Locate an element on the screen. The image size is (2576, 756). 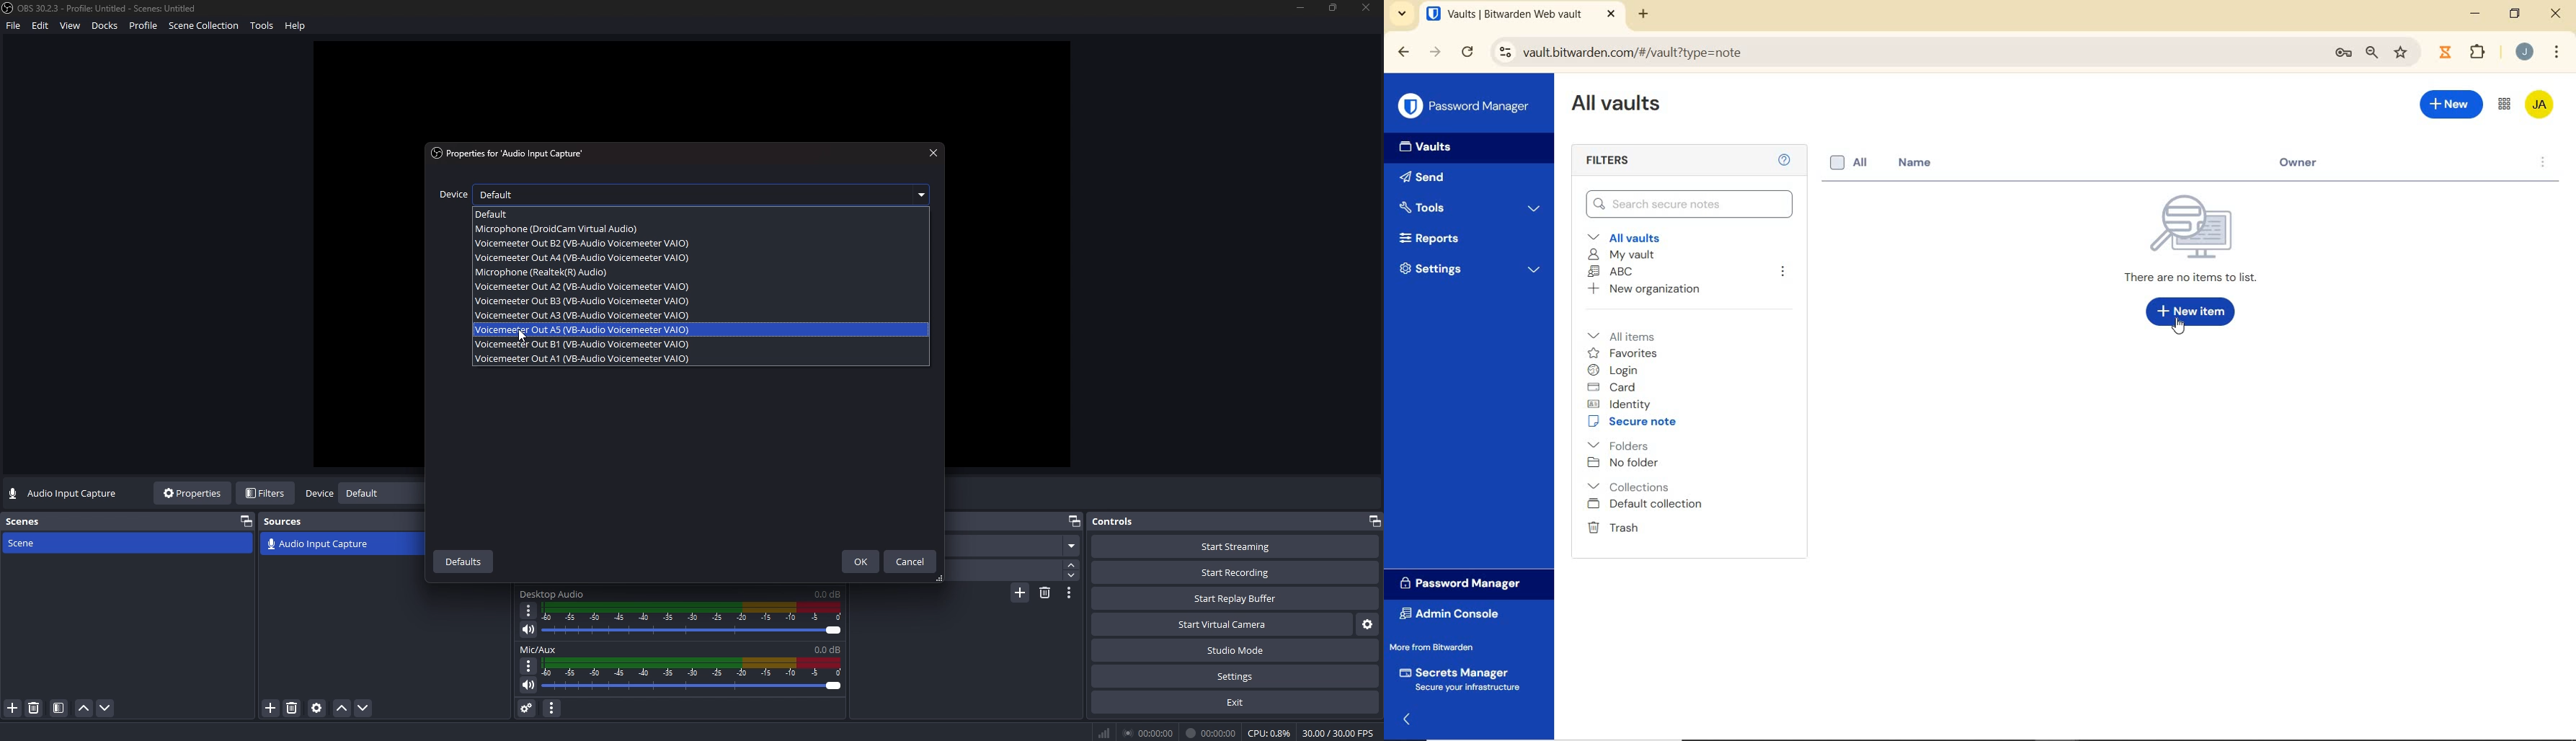
filters is located at coordinates (267, 493).